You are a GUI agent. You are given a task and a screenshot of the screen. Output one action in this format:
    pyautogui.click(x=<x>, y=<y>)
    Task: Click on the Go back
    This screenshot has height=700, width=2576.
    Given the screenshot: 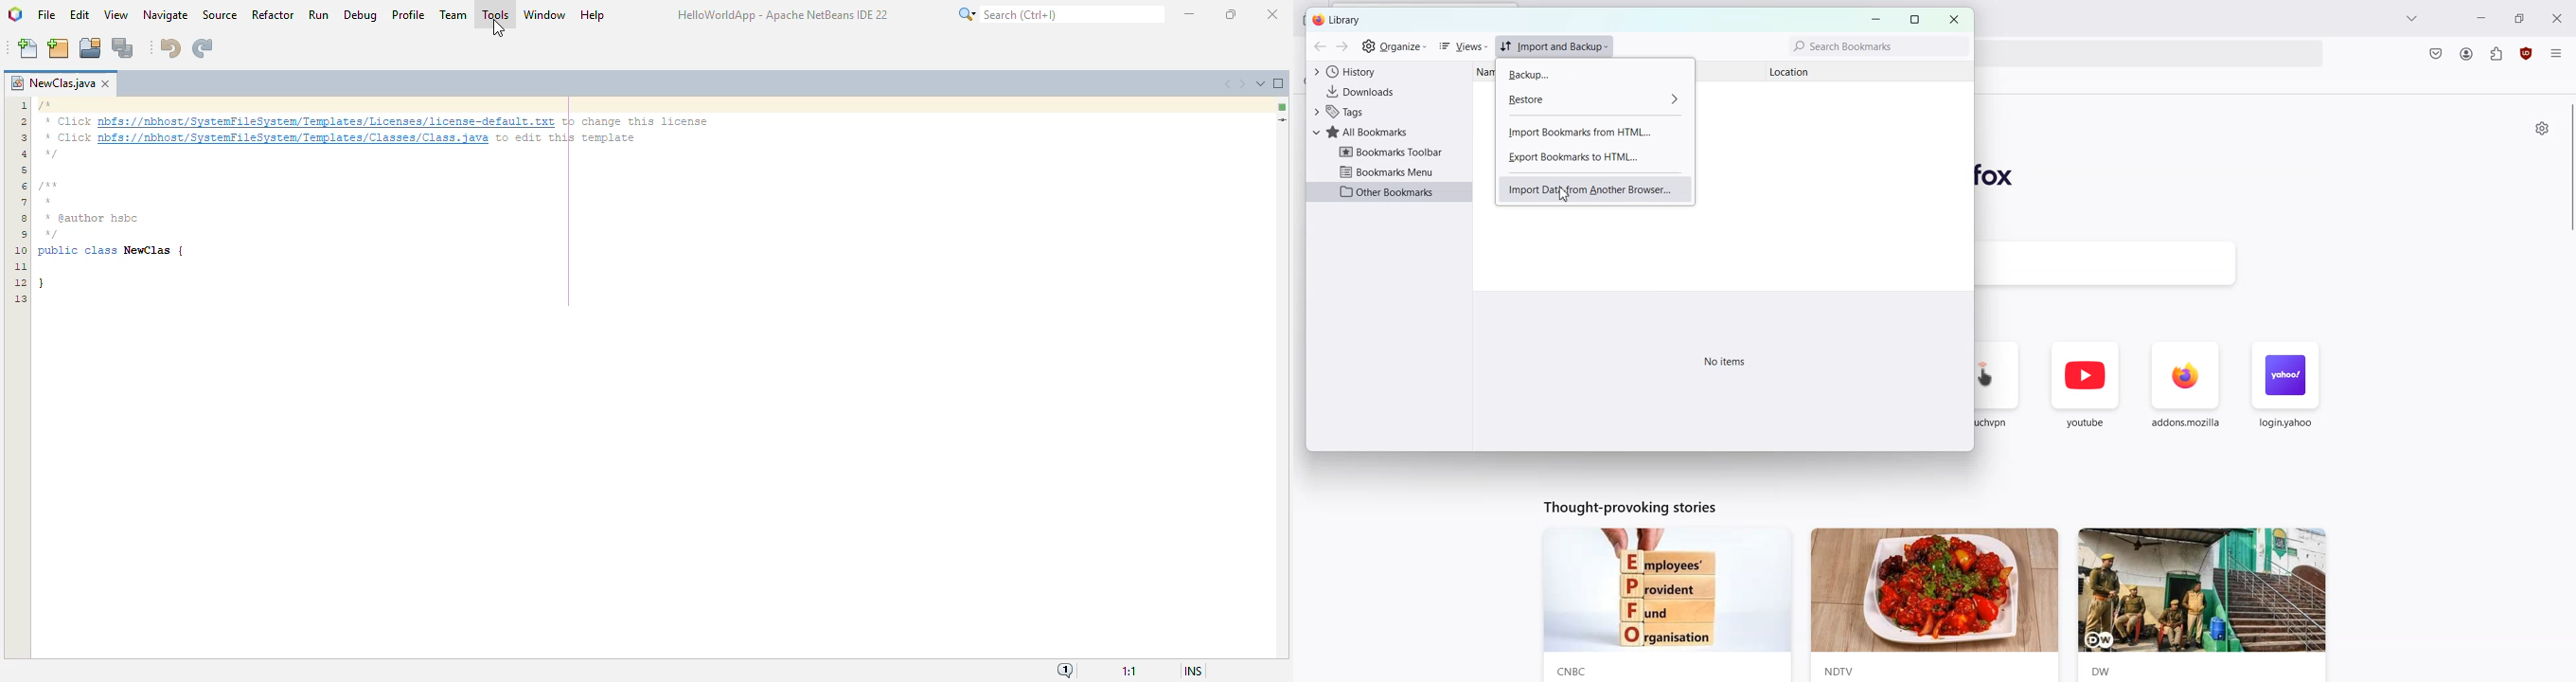 What is the action you would take?
    pyautogui.click(x=1319, y=47)
    